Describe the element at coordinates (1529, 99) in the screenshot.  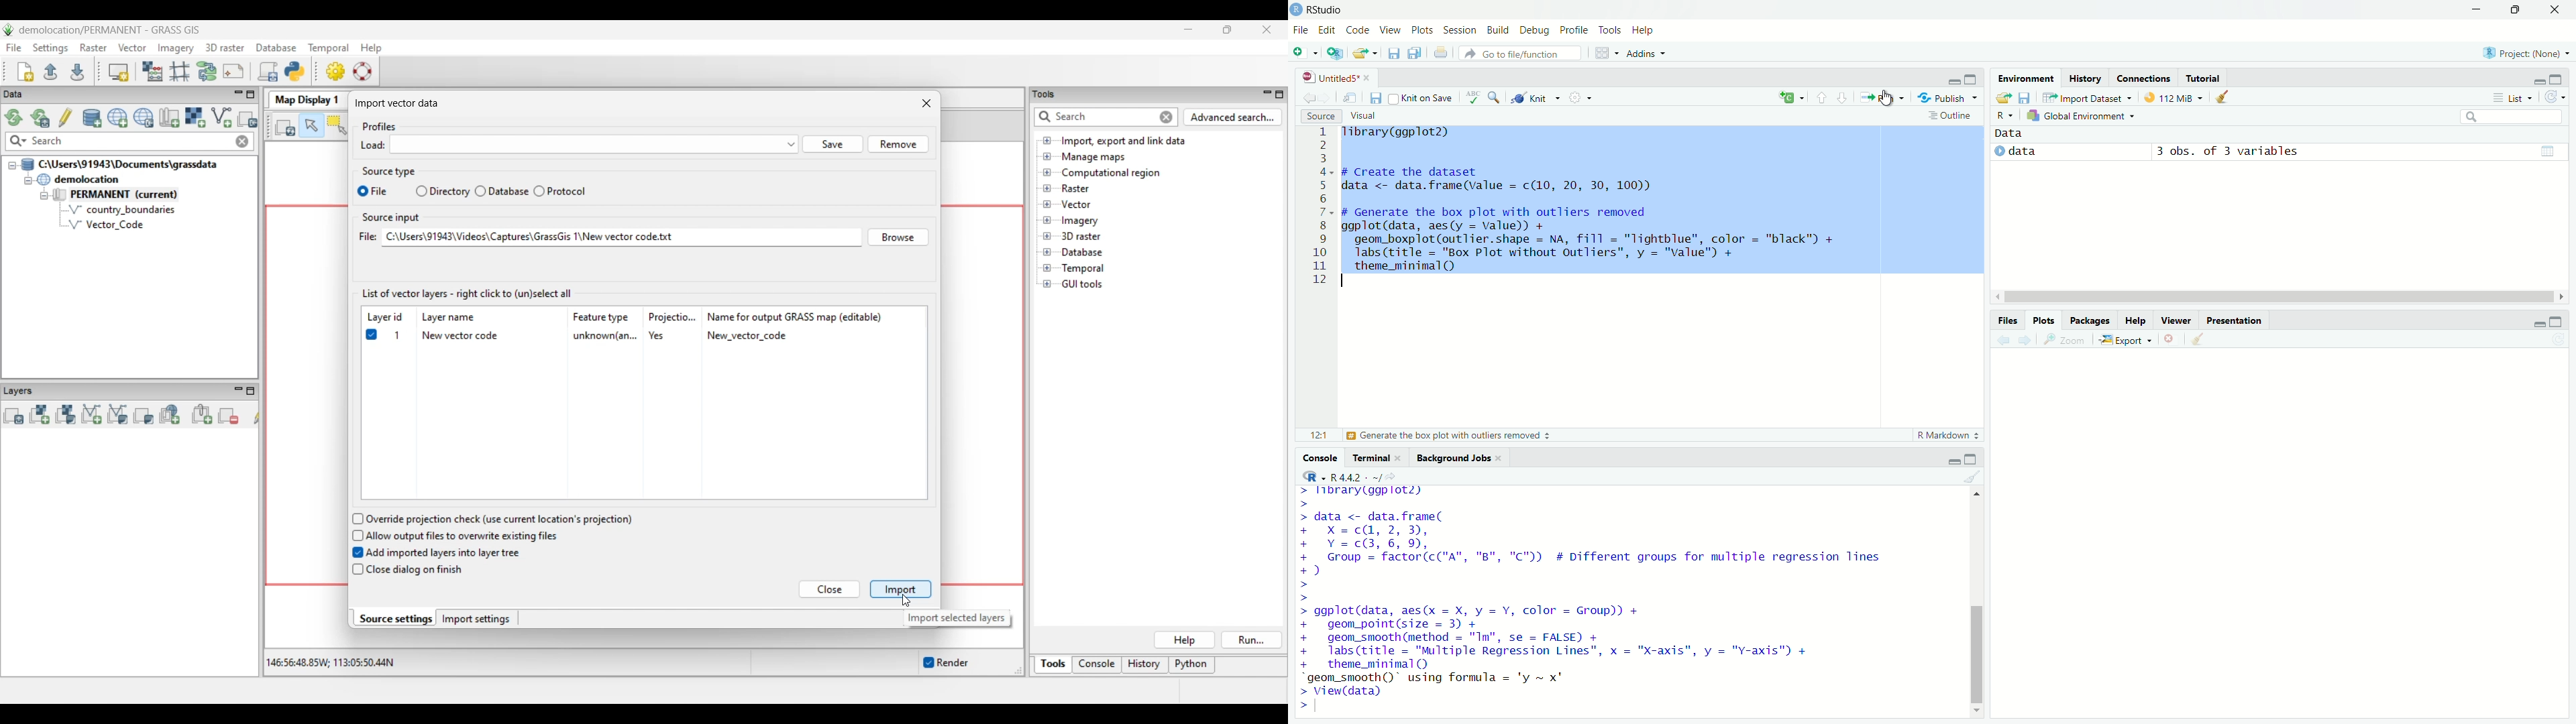
I see `Knit` at that location.